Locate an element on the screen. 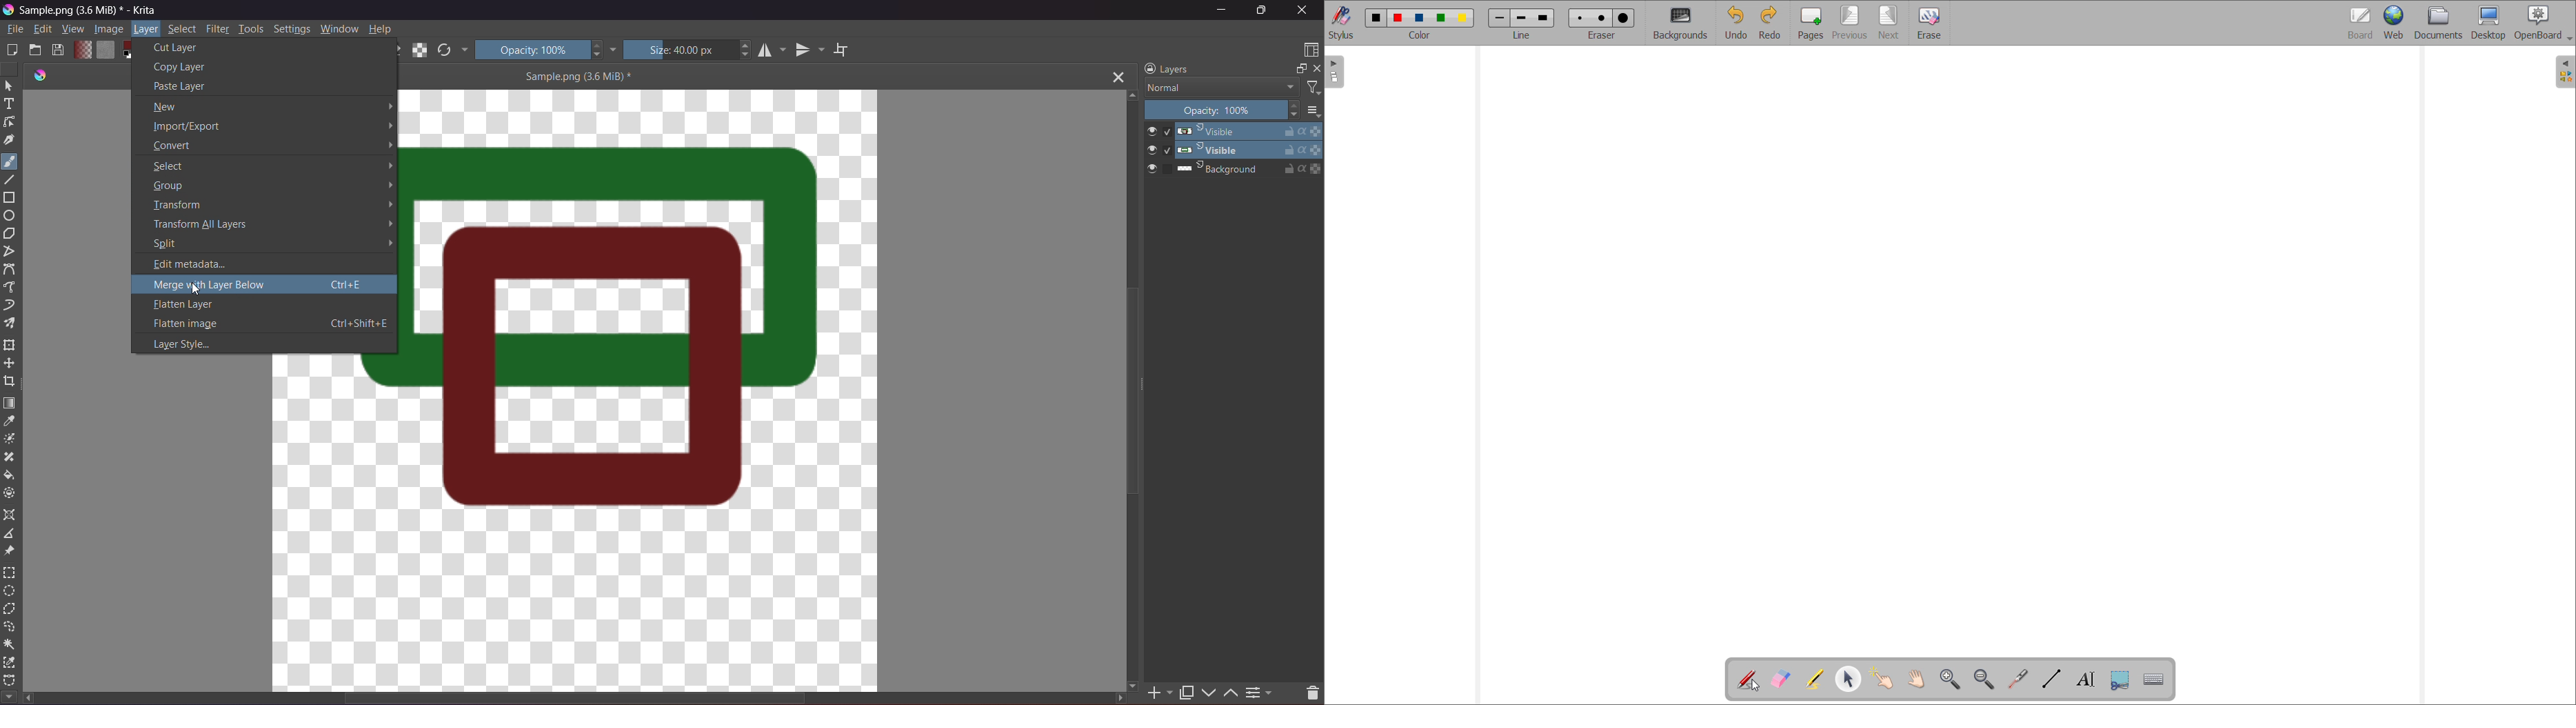  Text is located at coordinates (10, 106).